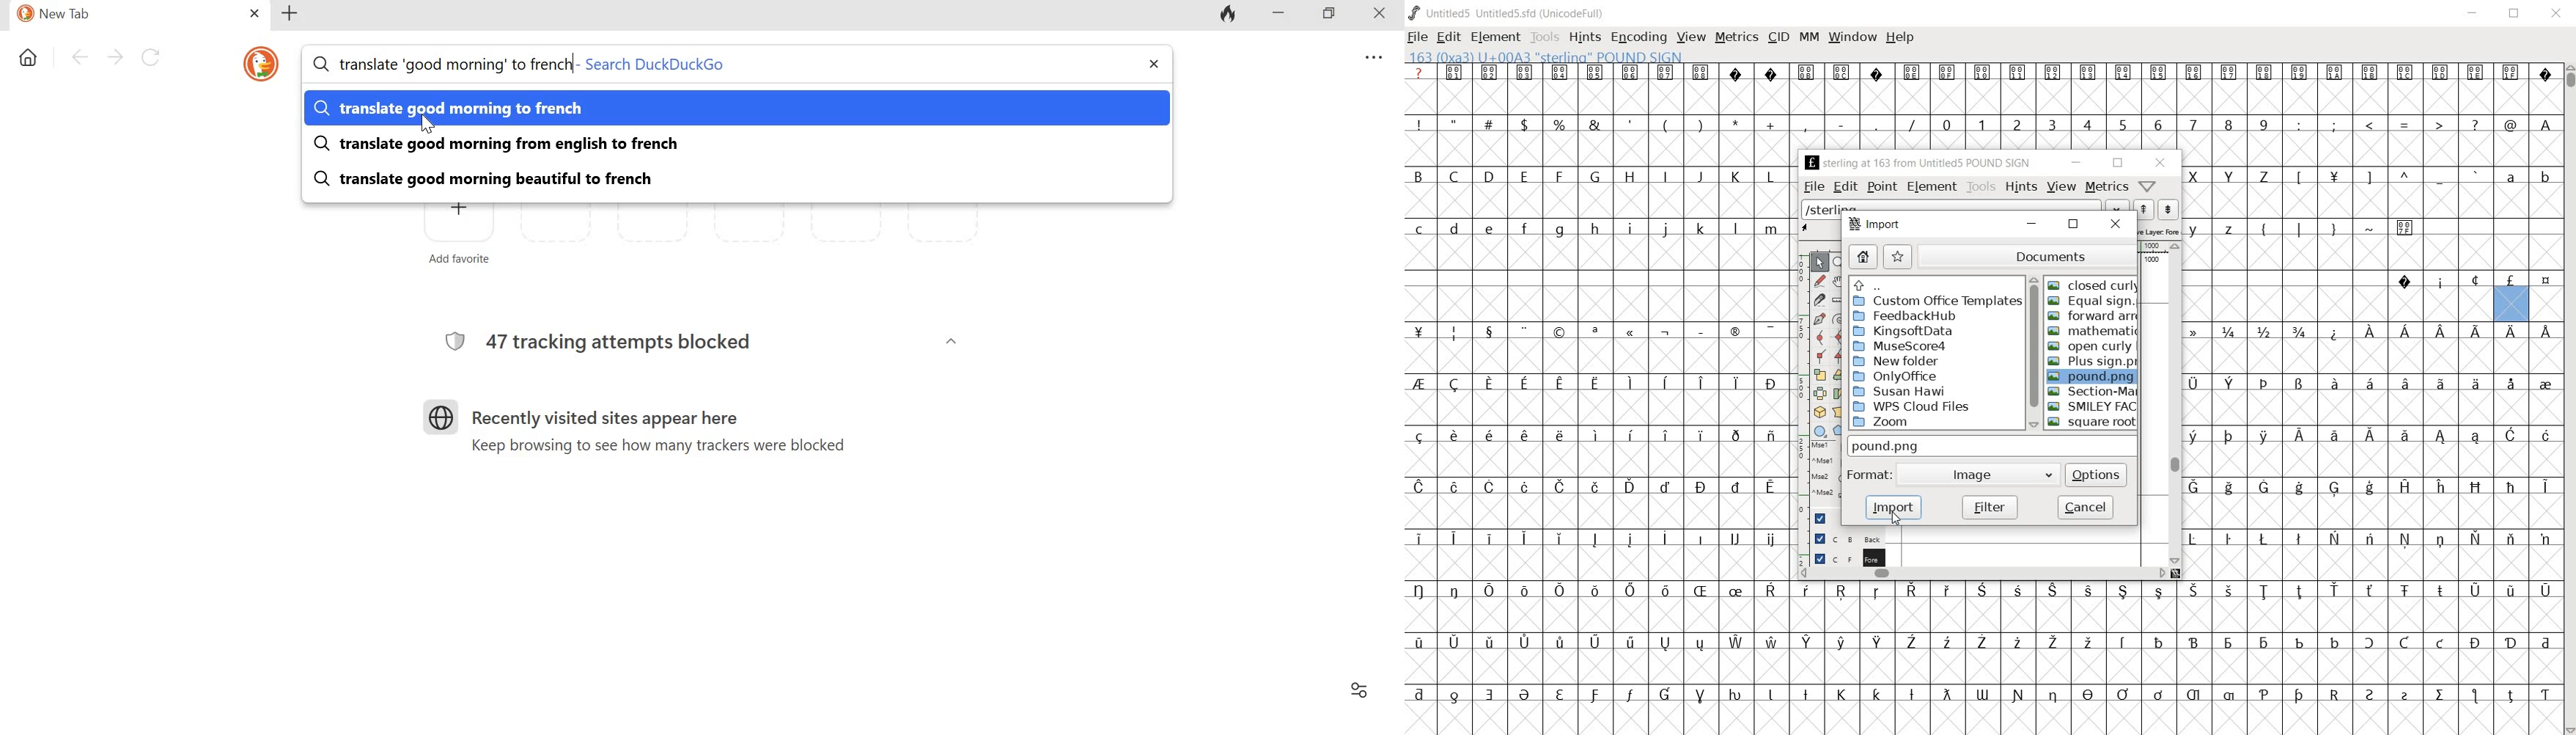 This screenshot has width=2576, height=756. What do you see at coordinates (1497, 37) in the screenshot?
I see `element` at bounding box center [1497, 37].